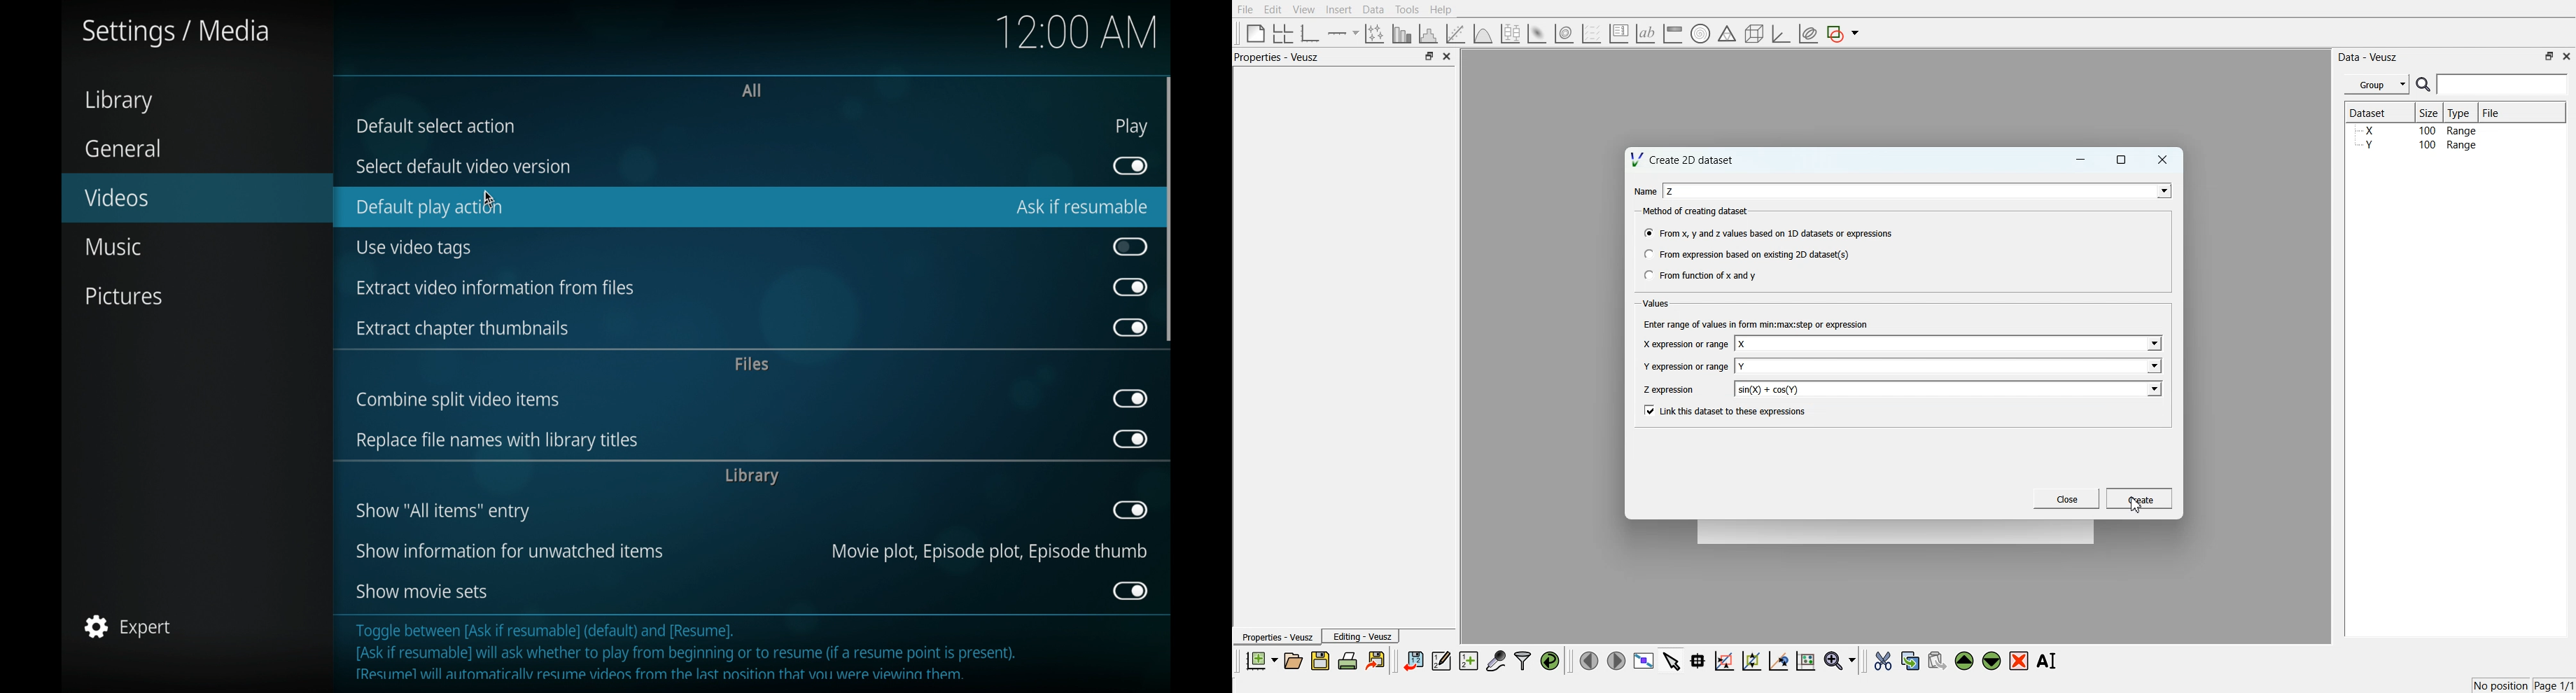 Image resolution: width=2576 pixels, height=700 pixels. Describe the element at coordinates (698, 651) in the screenshot. I see `Toggle between [Ask if resumable] (default) and [Resume].[Ask if resumable] will ask whether to play from beginning or to resume (if a resume point is present).[Resume] will automaticallv resume videos from the last position that you were viewing them.` at that location.